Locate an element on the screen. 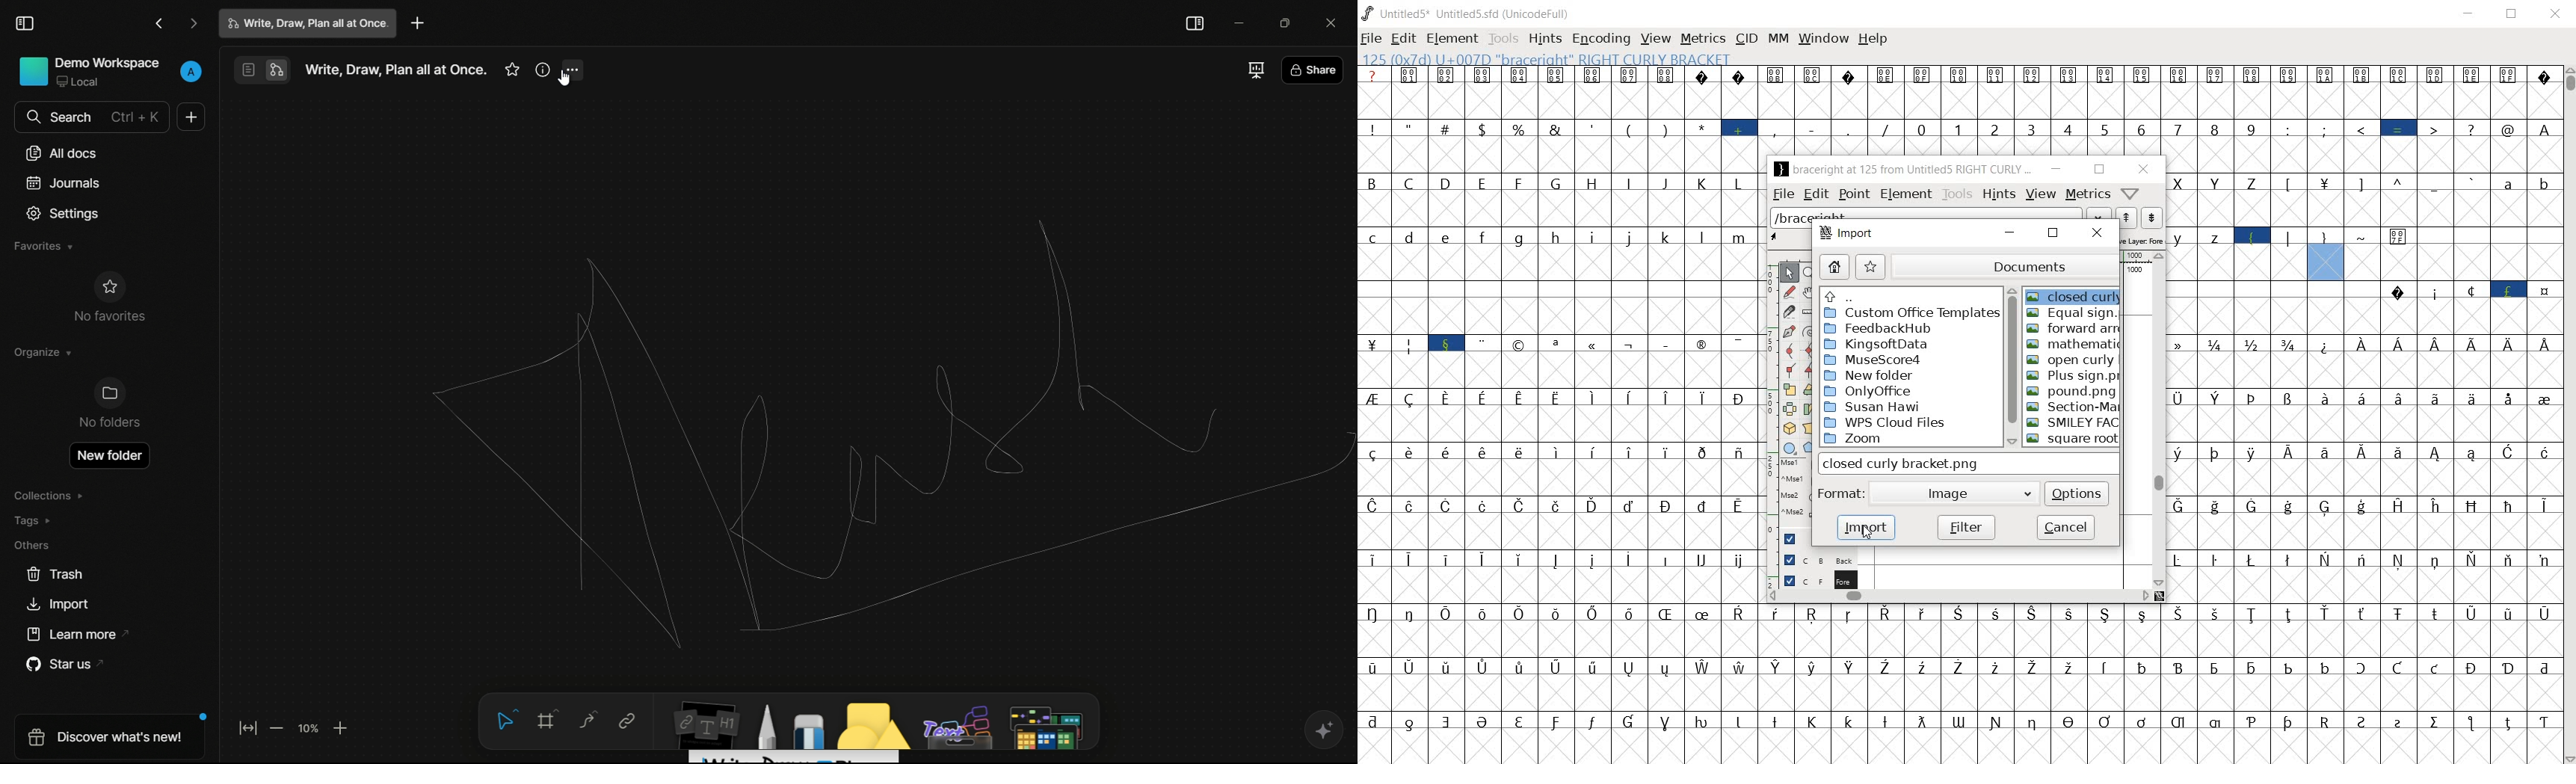  FeedbackHub is located at coordinates (1879, 330).